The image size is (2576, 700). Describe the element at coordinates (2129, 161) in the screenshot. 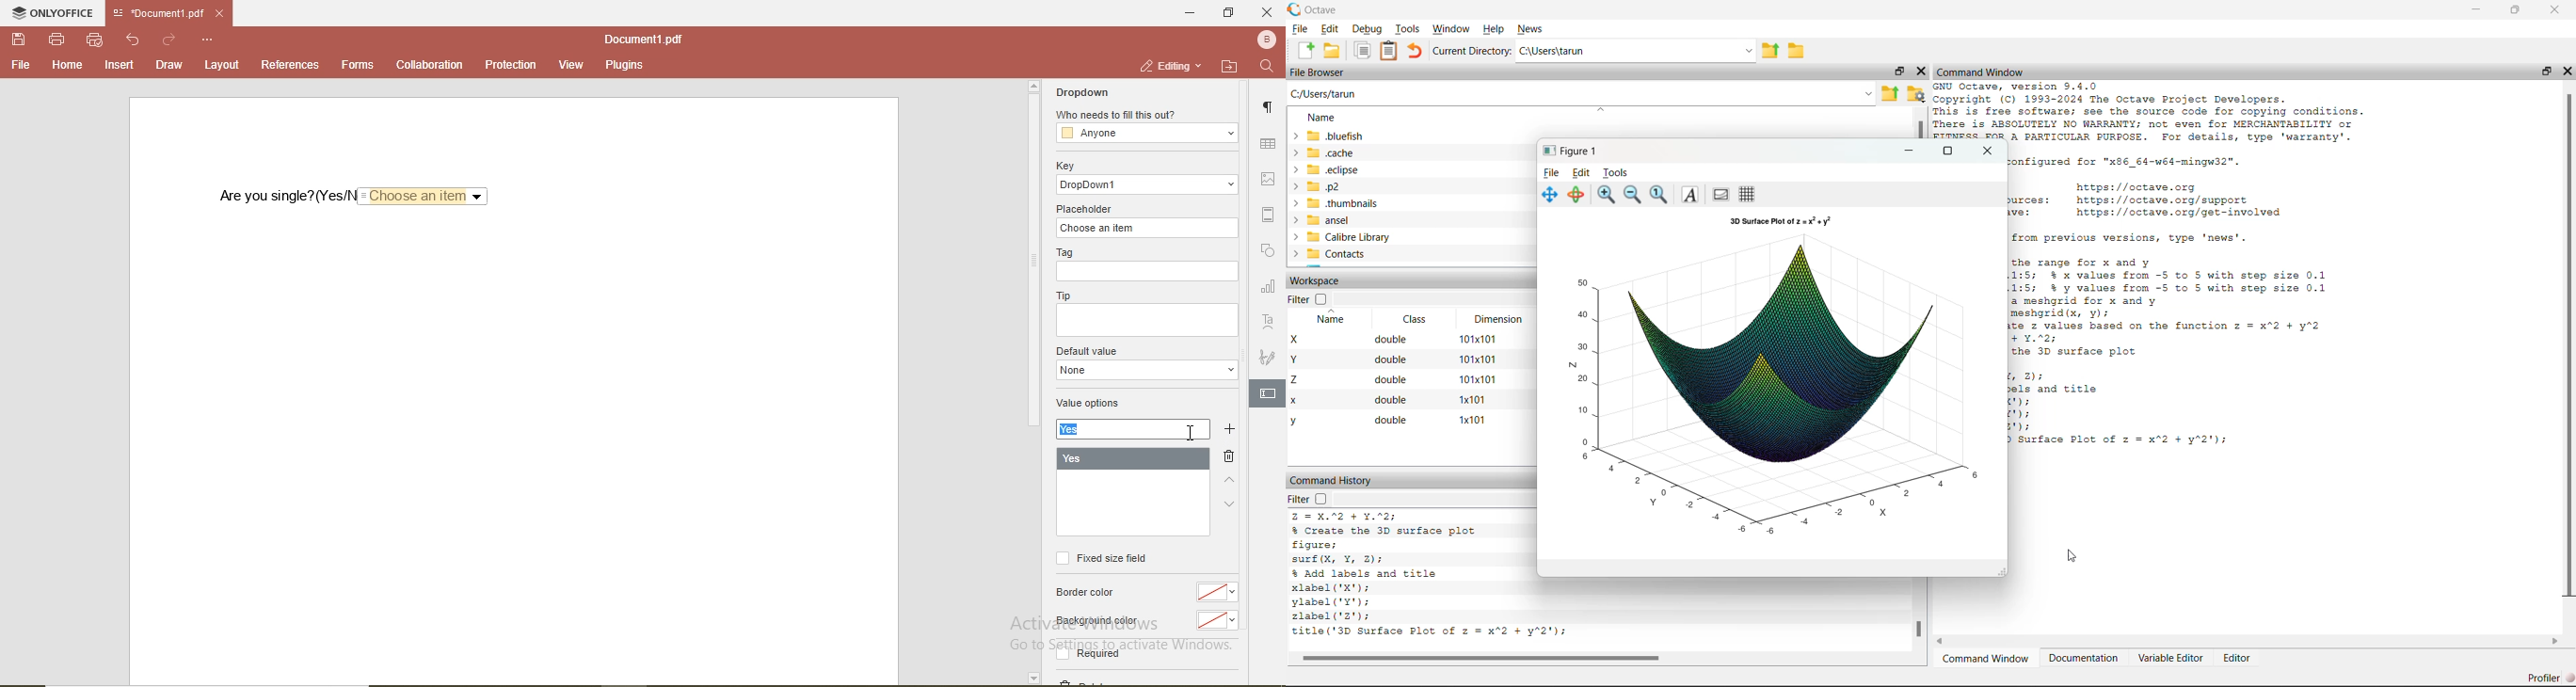

I see `Octave was configured for "x86 64-w64-mingw32".` at that location.